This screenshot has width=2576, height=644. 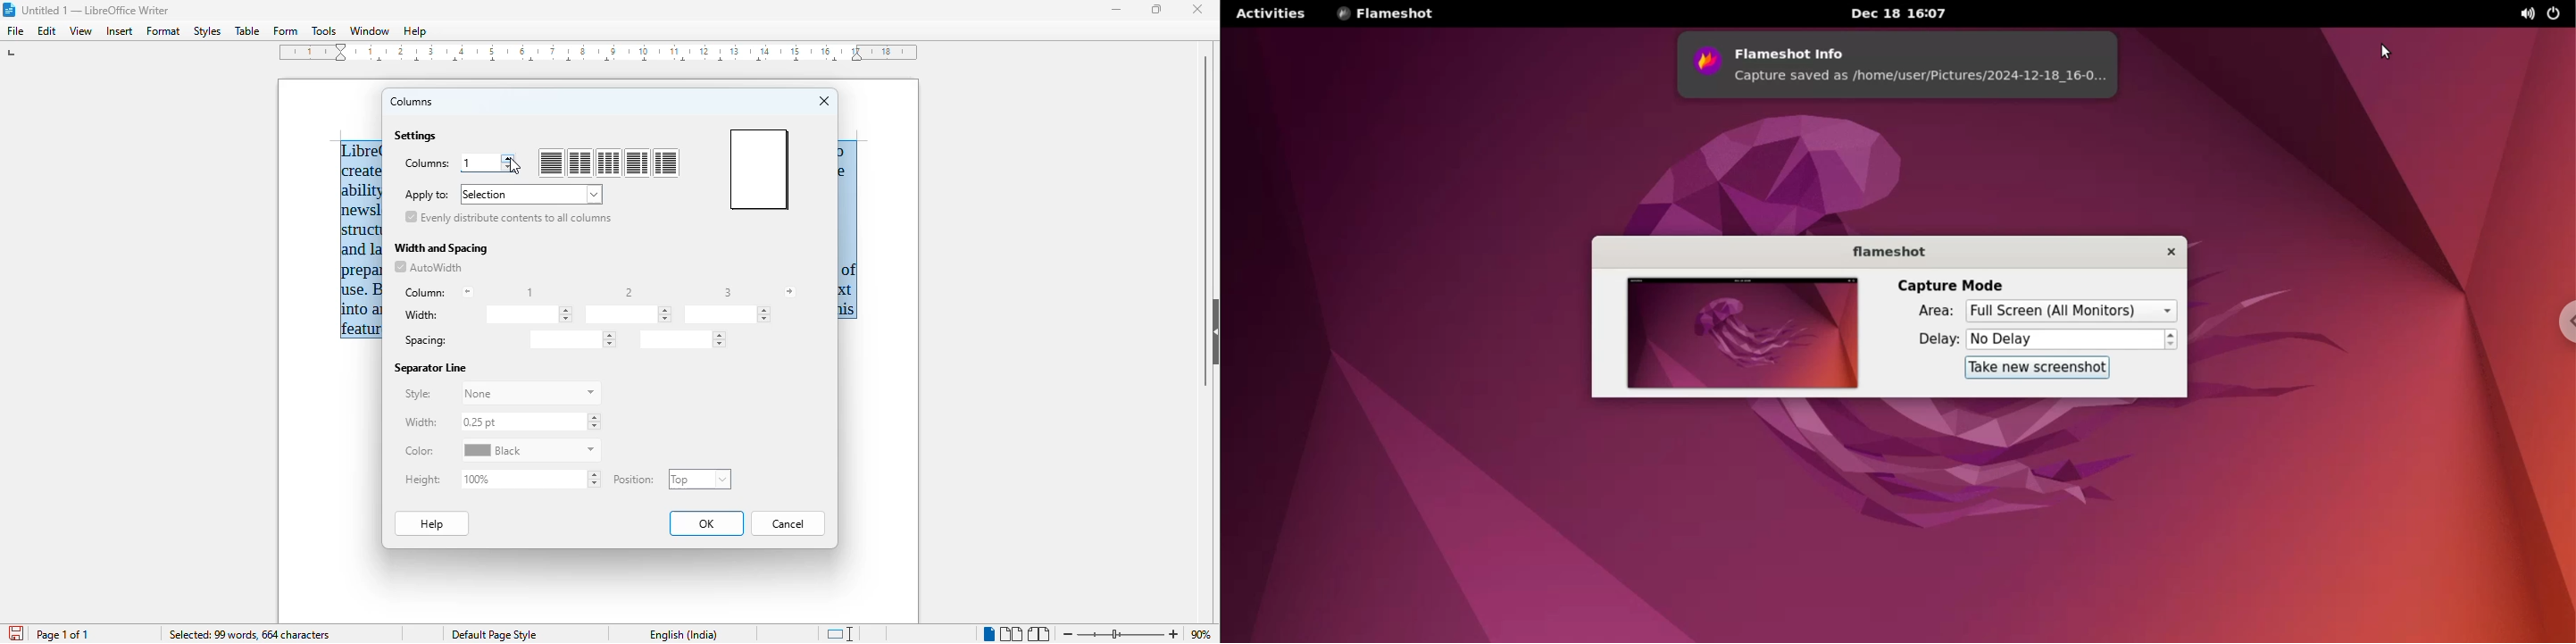 I want to click on zoom out, so click(x=1069, y=633).